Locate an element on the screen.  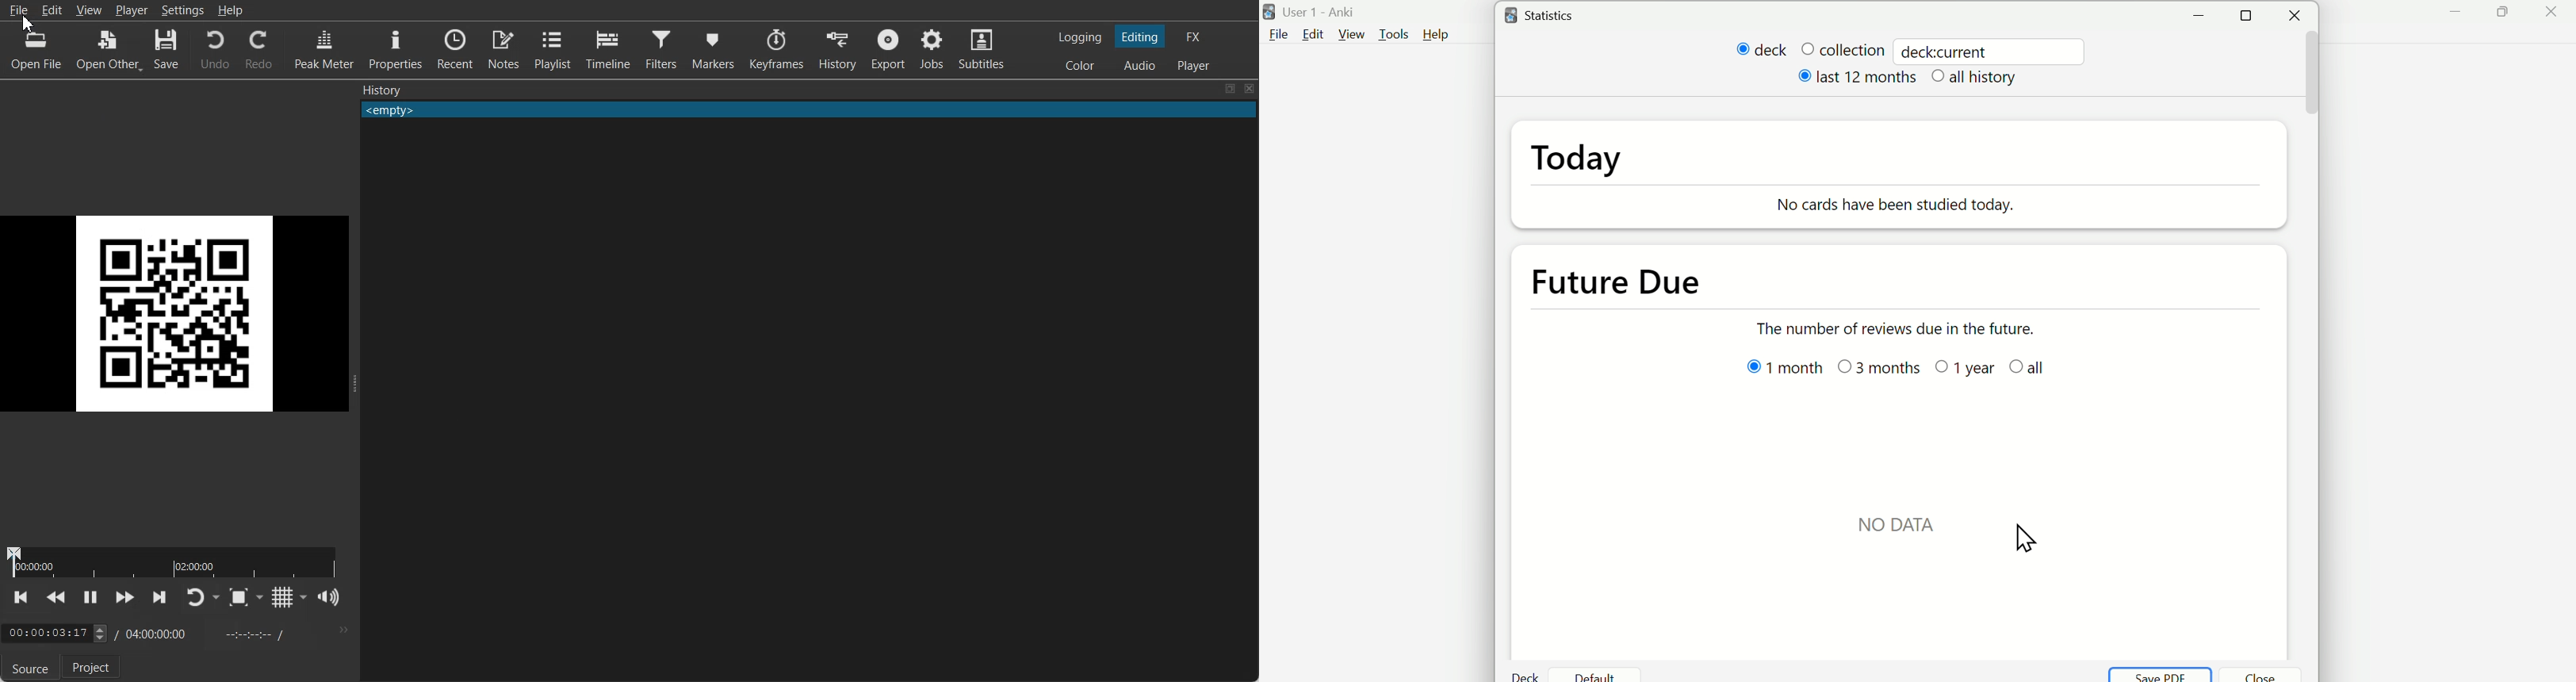
Keyframes is located at coordinates (778, 49).